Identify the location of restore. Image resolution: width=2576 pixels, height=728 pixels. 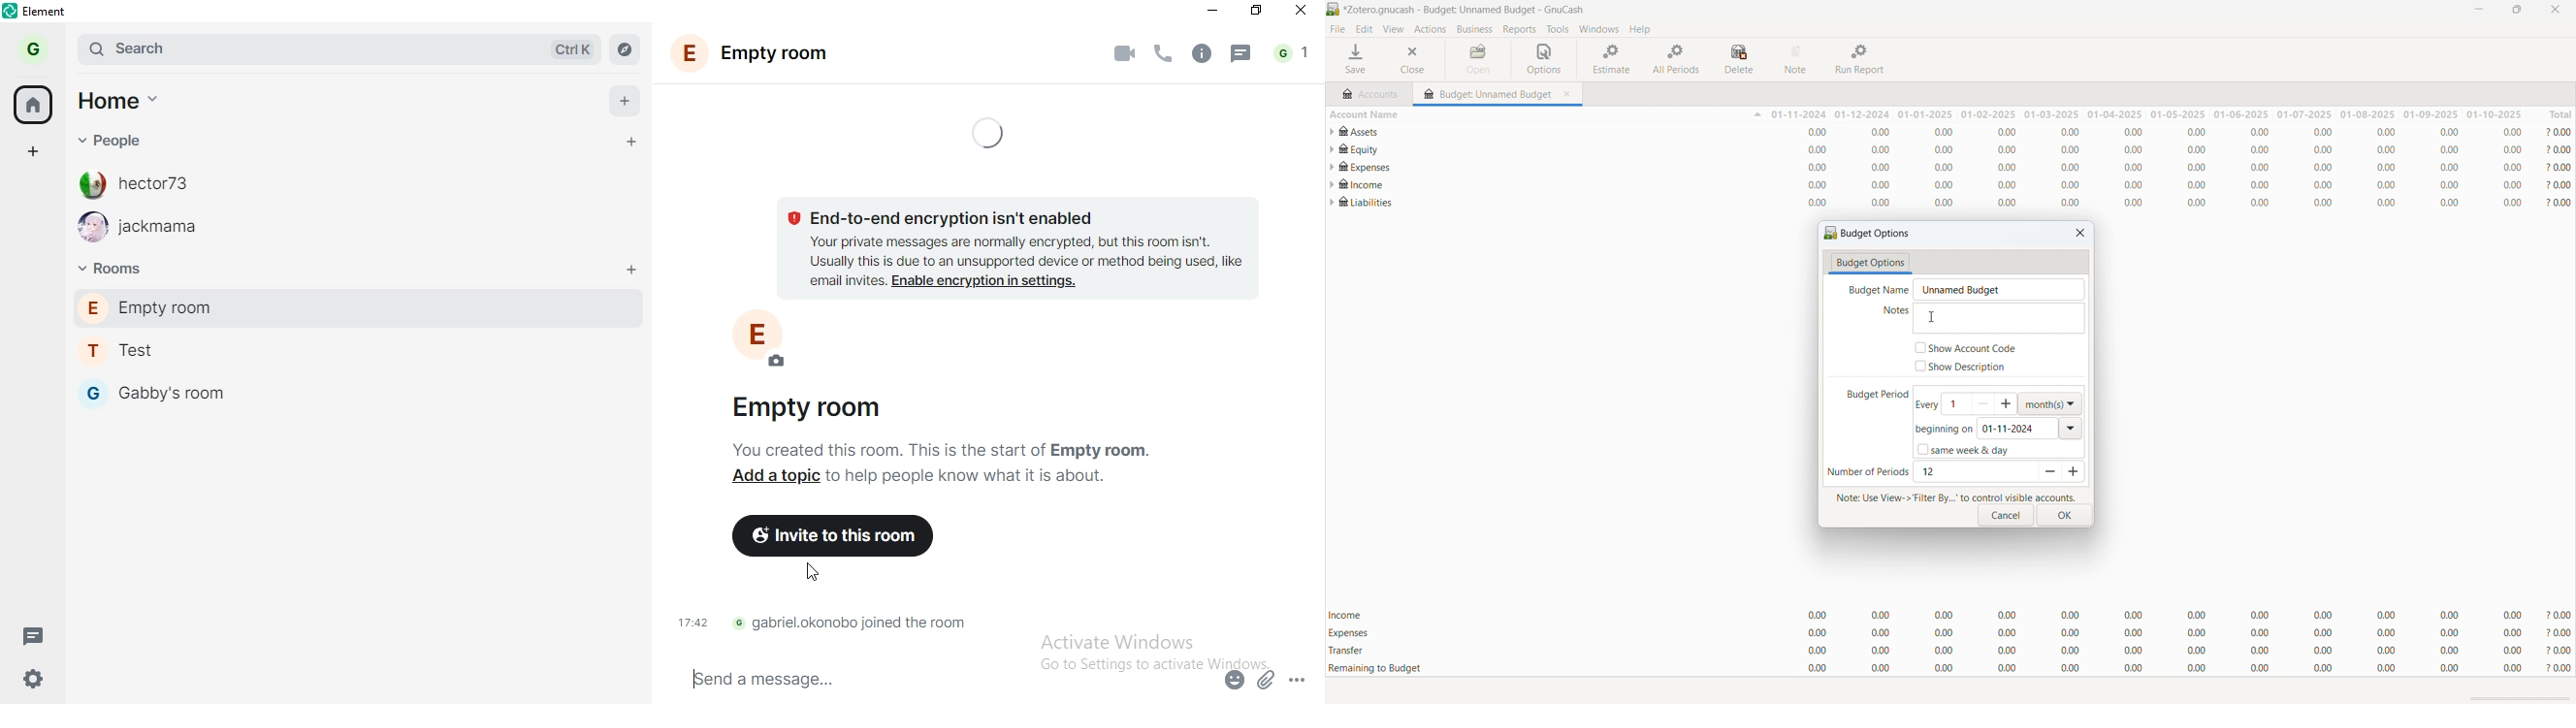
(1258, 11).